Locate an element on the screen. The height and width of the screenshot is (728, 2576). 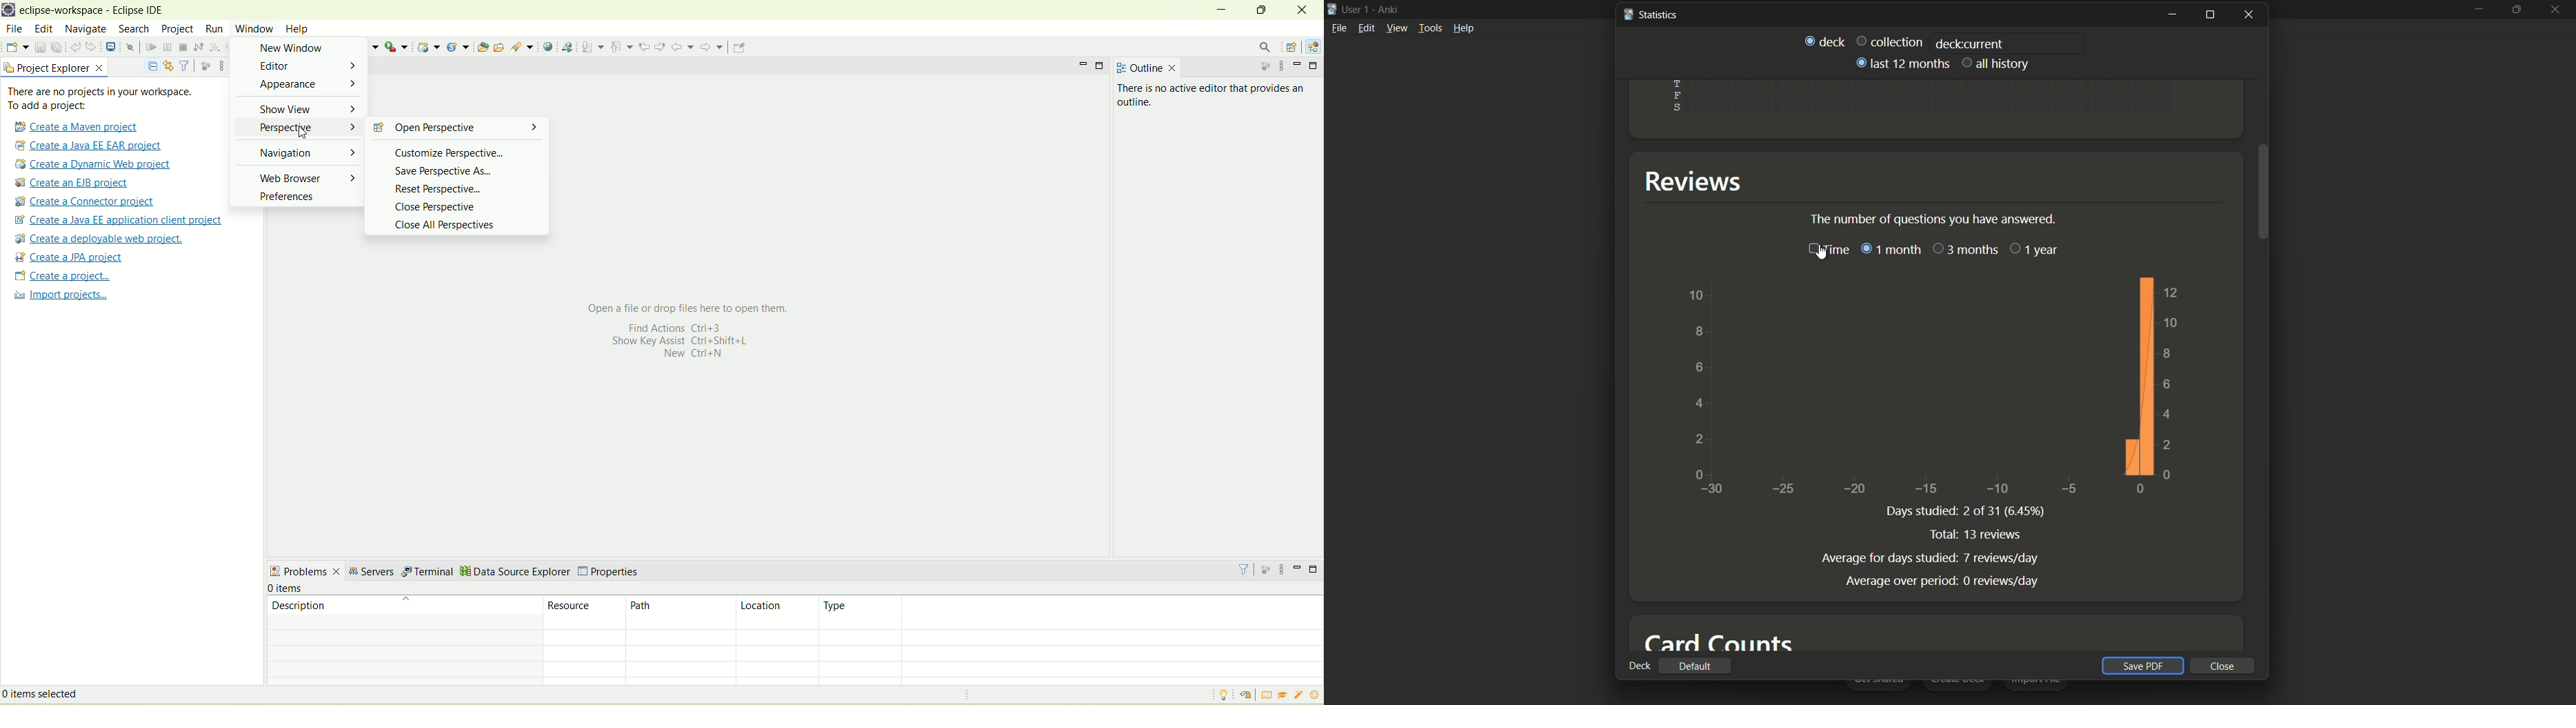
Java EE is located at coordinates (1313, 47).